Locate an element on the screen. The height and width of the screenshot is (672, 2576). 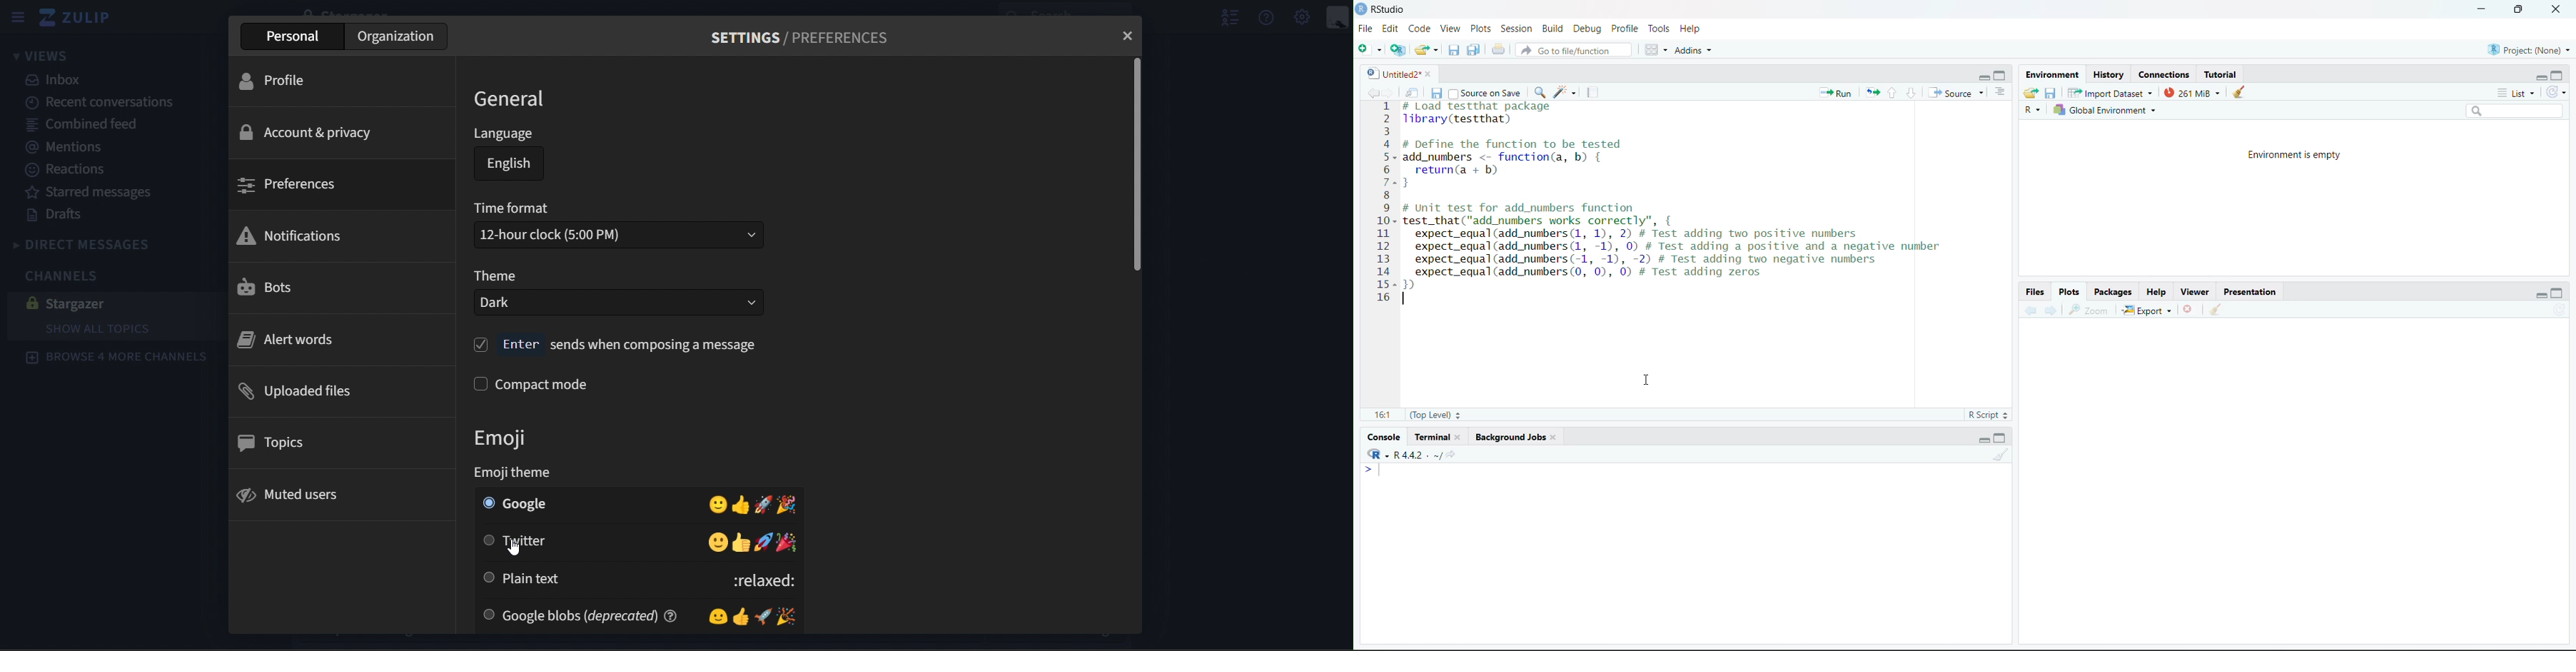
Viewer is located at coordinates (2194, 292).